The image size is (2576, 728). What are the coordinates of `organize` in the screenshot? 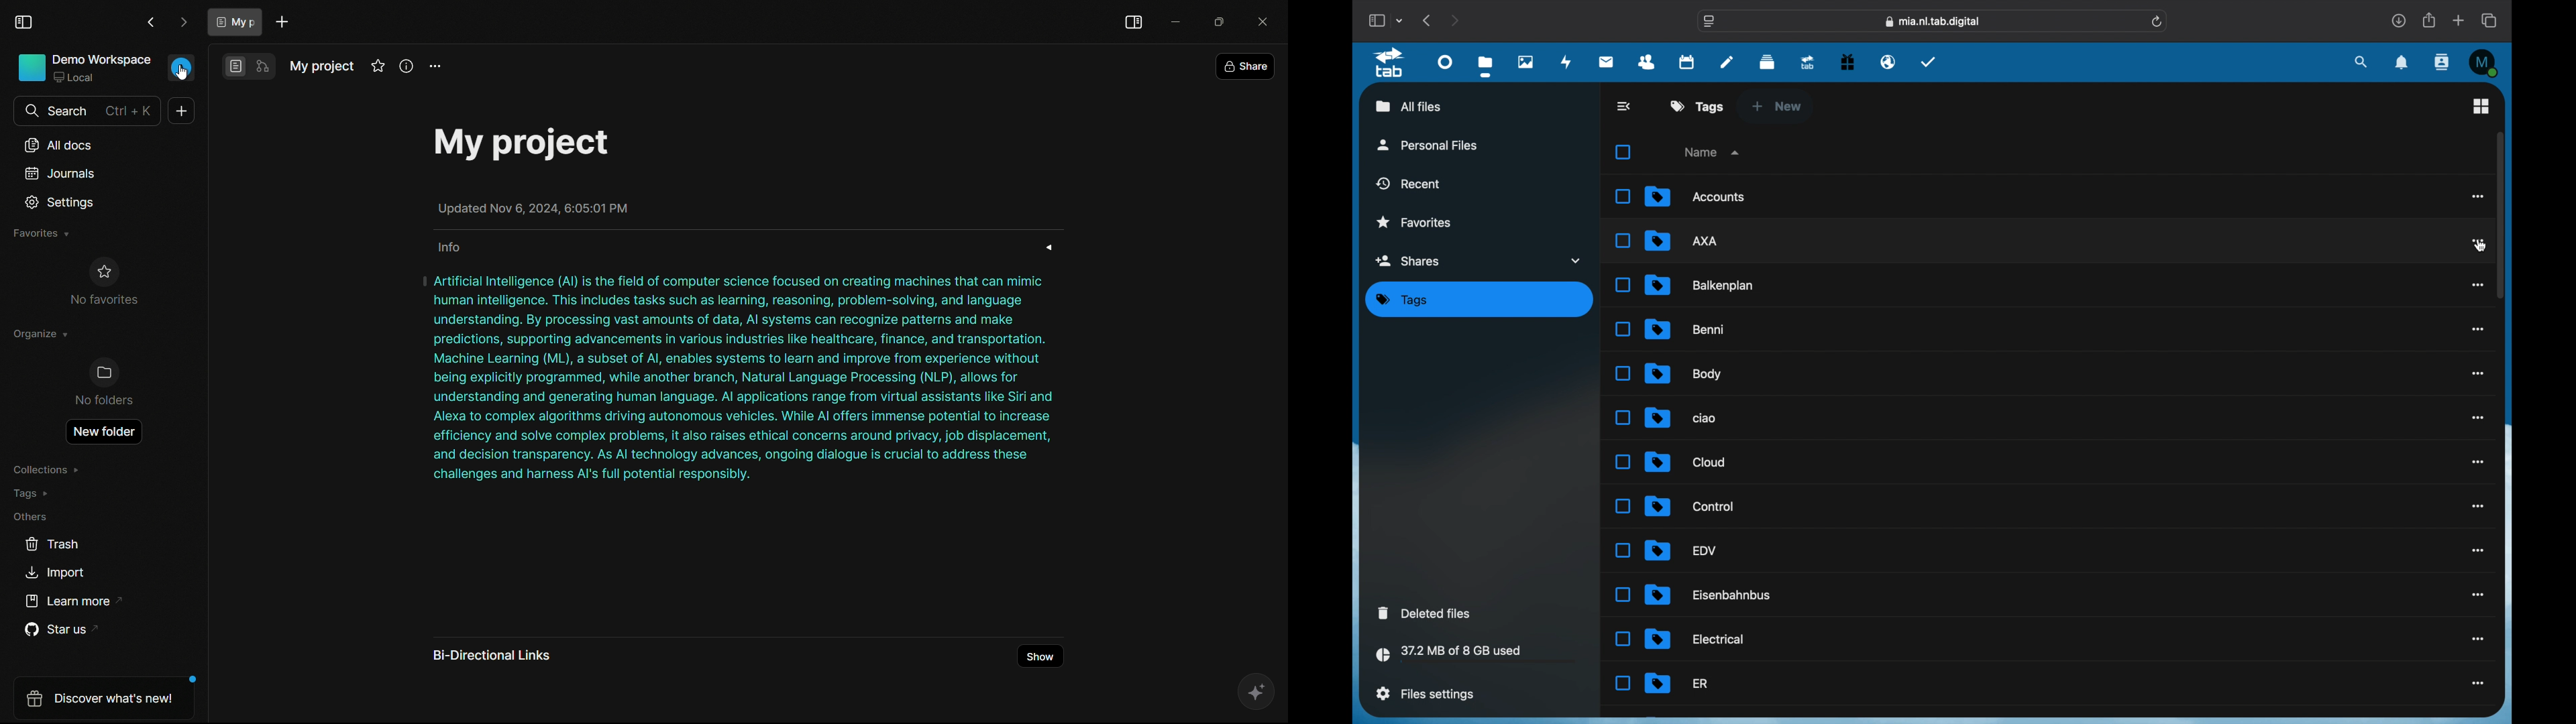 It's located at (36, 337).